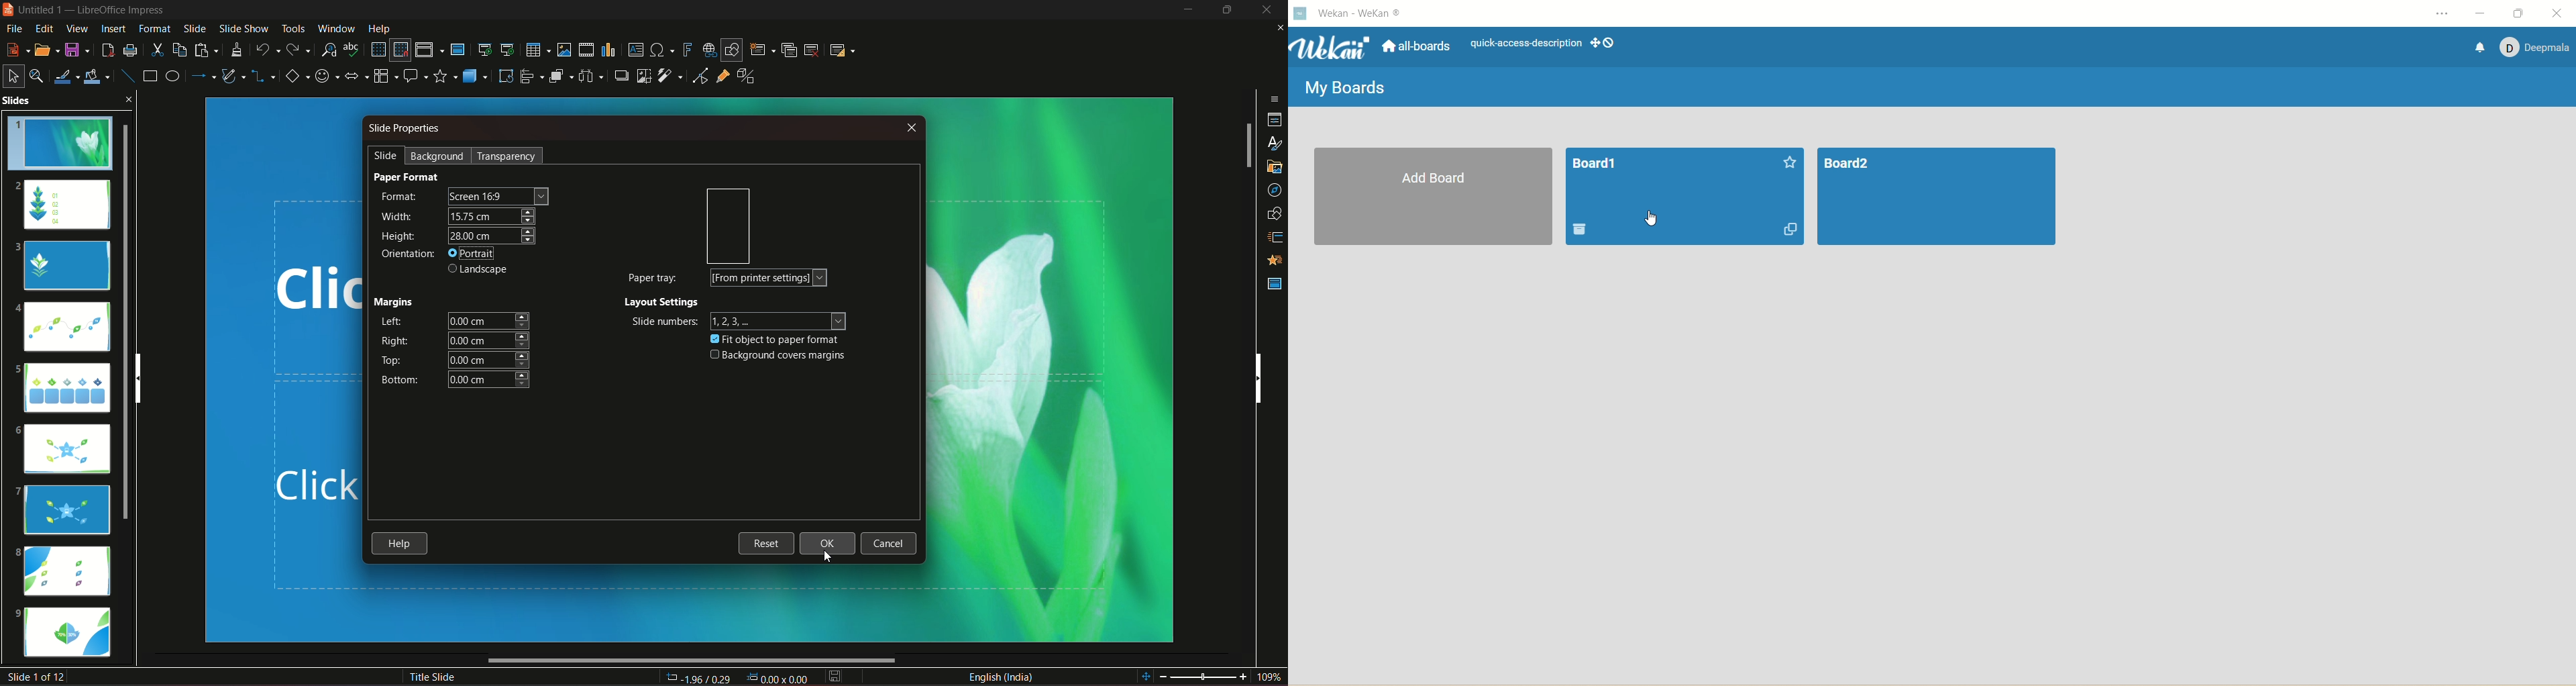  Describe the element at coordinates (593, 75) in the screenshot. I see `select atlest 3 objects` at that location.